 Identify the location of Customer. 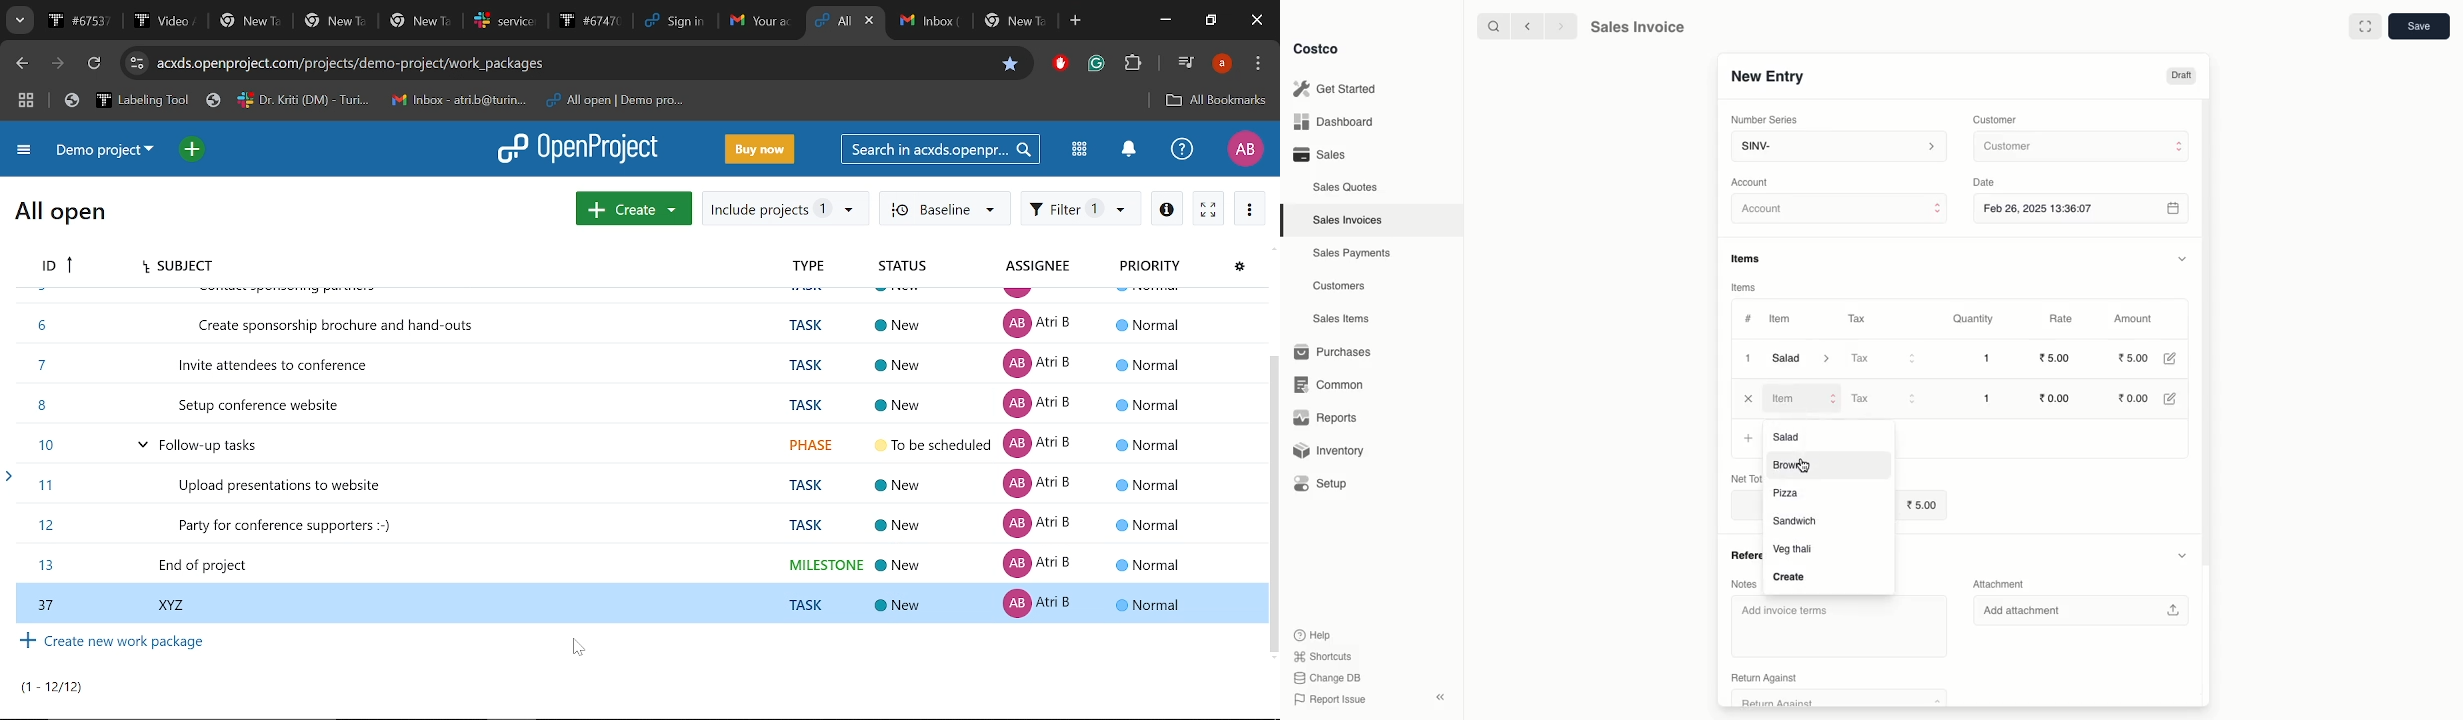
(1998, 118).